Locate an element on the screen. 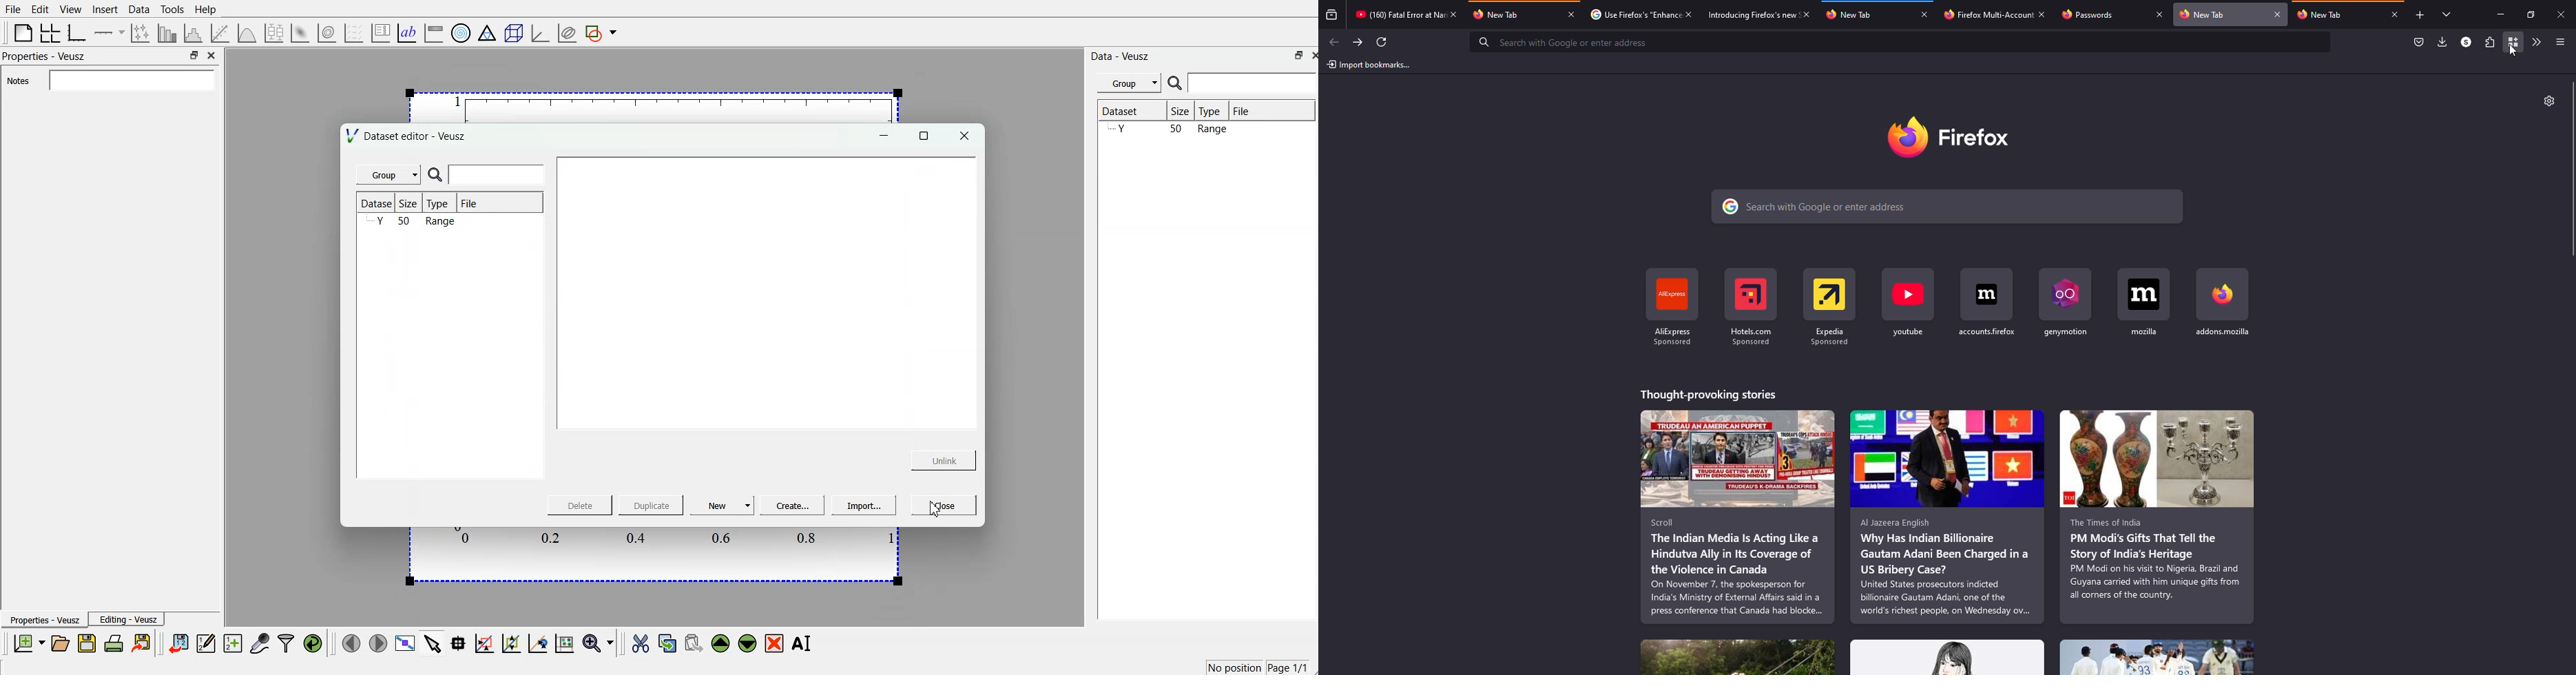 The height and width of the screenshot is (700, 2576). arrange the graph is located at coordinates (51, 32).